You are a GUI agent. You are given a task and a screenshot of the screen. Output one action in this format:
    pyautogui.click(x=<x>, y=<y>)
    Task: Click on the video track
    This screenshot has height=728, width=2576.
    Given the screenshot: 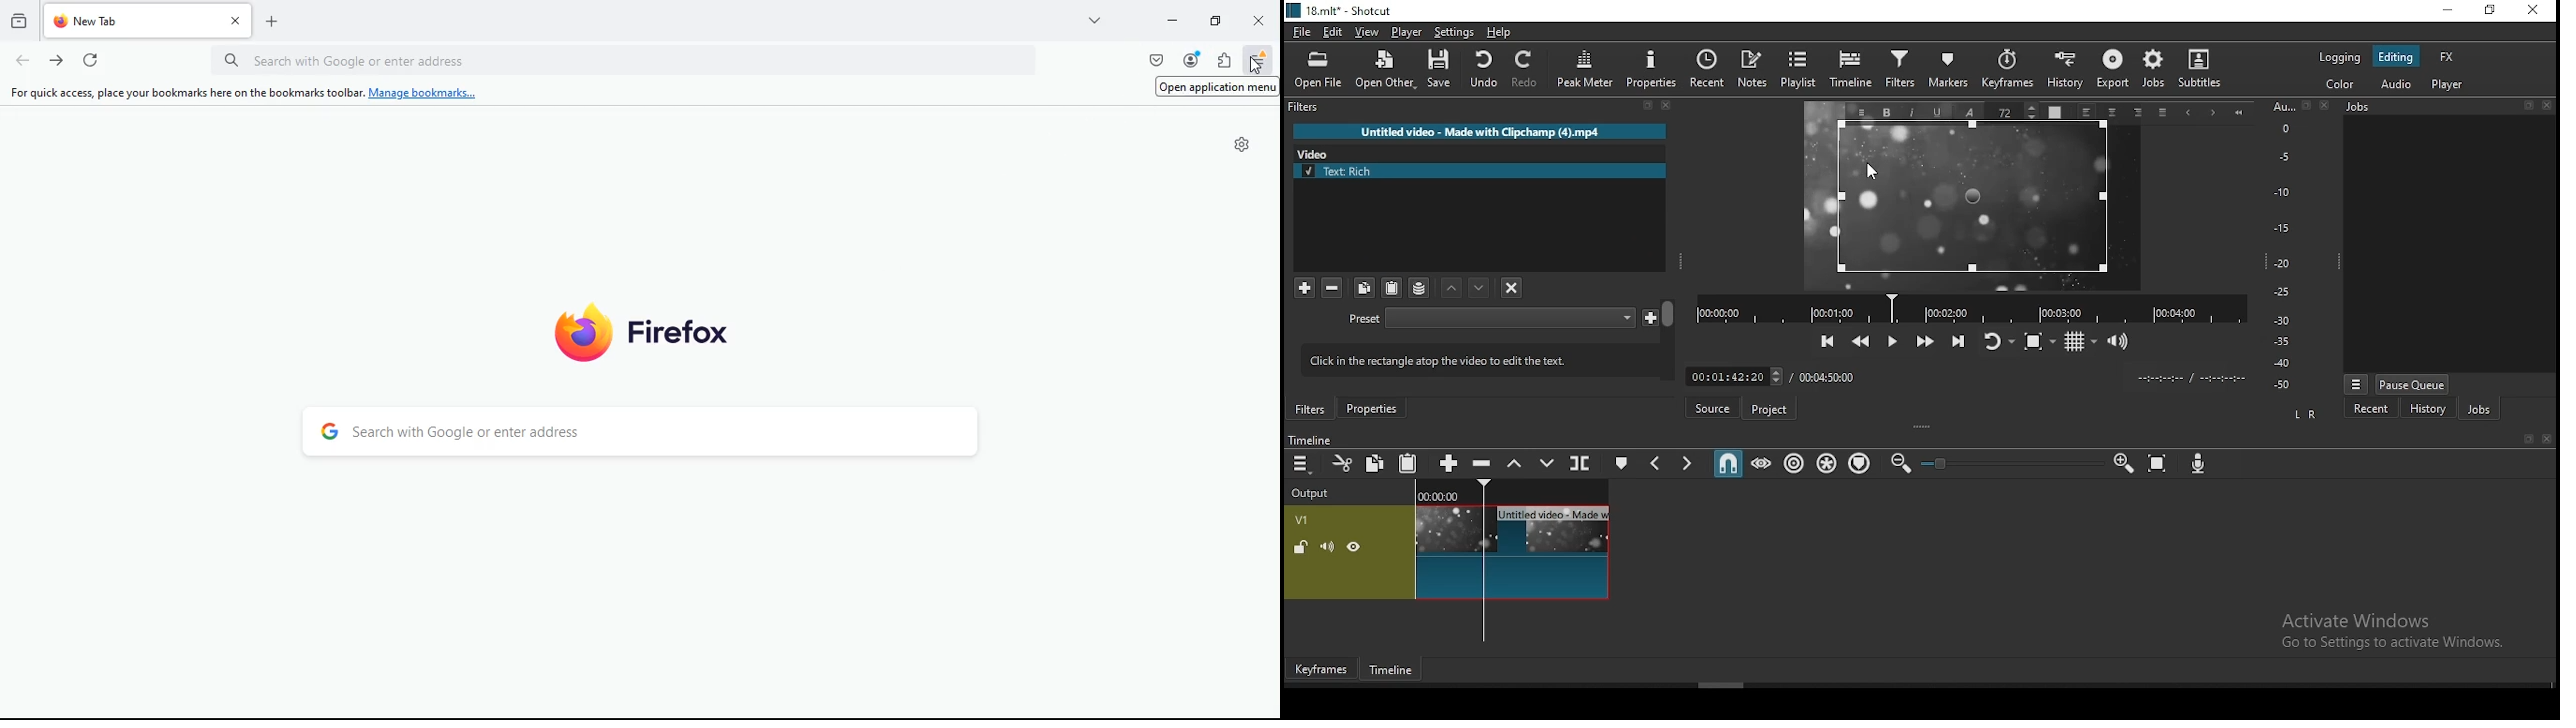 What is the action you would take?
    pyautogui.click(x=1447, y=552)
    